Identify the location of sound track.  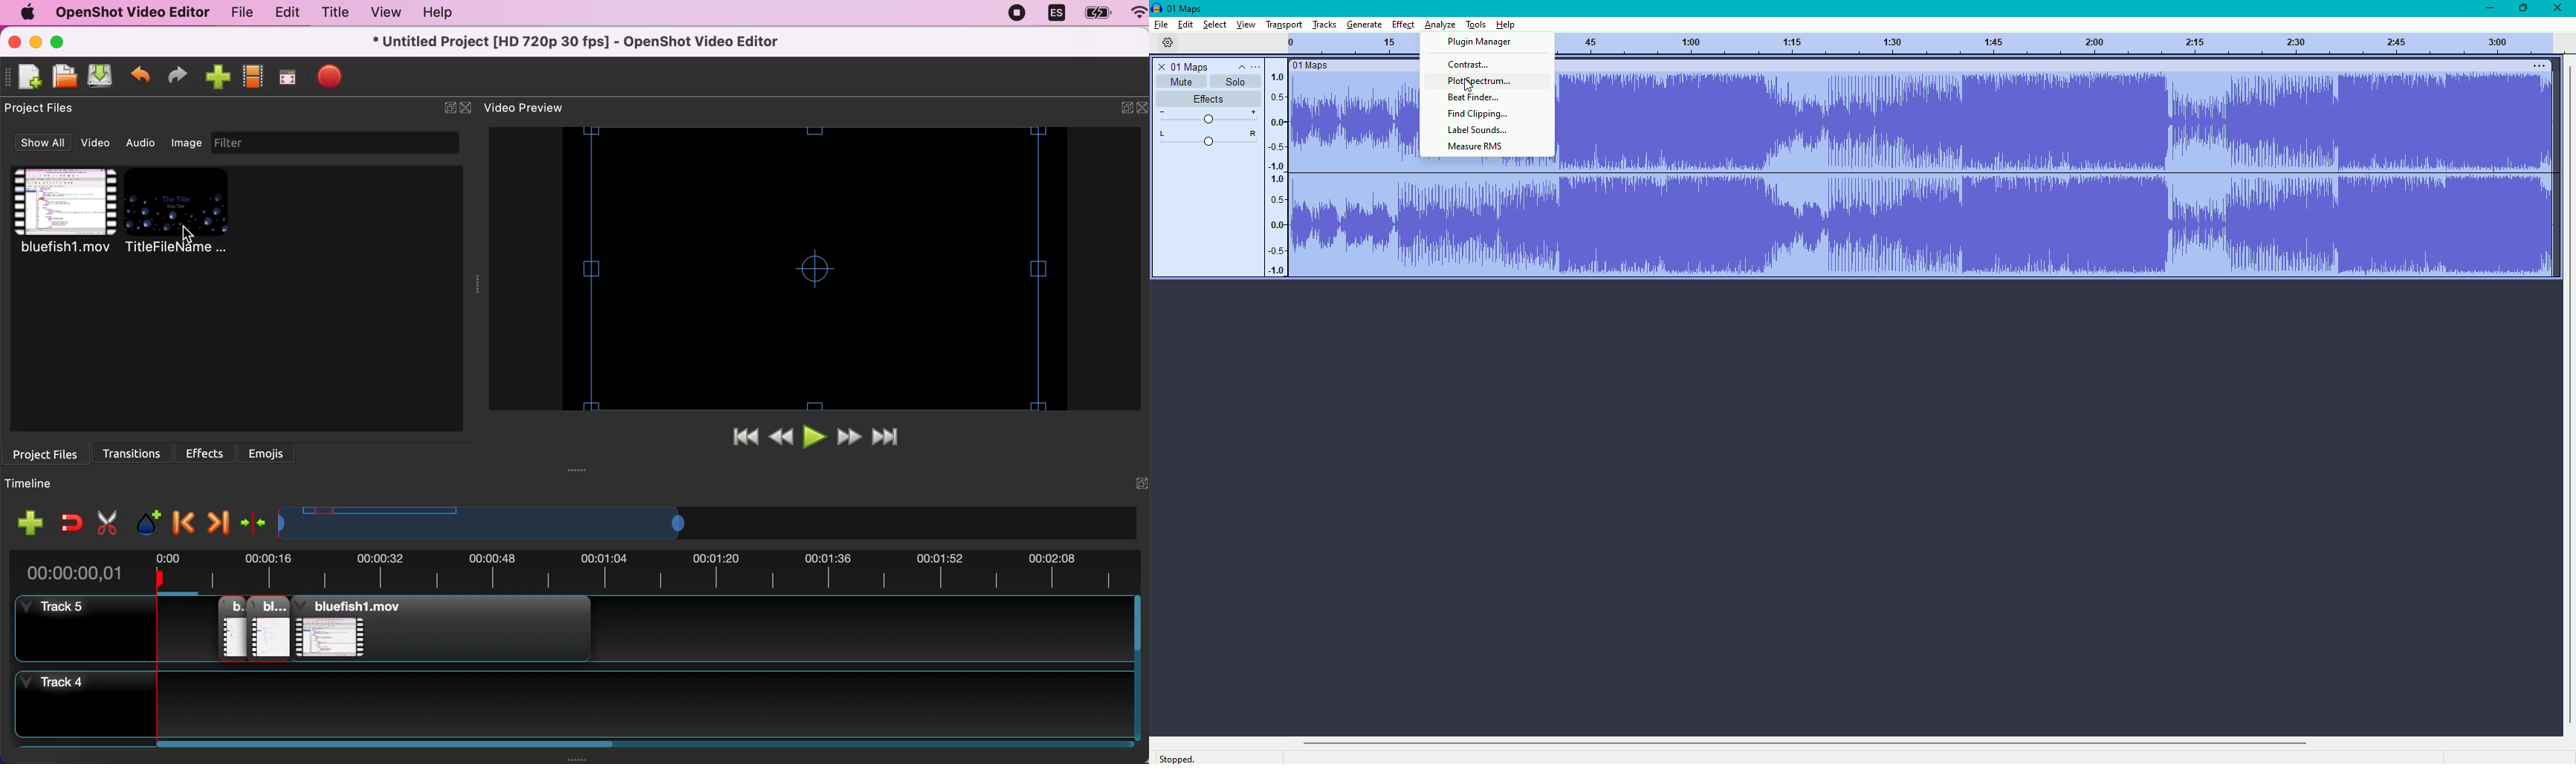
(1353, 168).